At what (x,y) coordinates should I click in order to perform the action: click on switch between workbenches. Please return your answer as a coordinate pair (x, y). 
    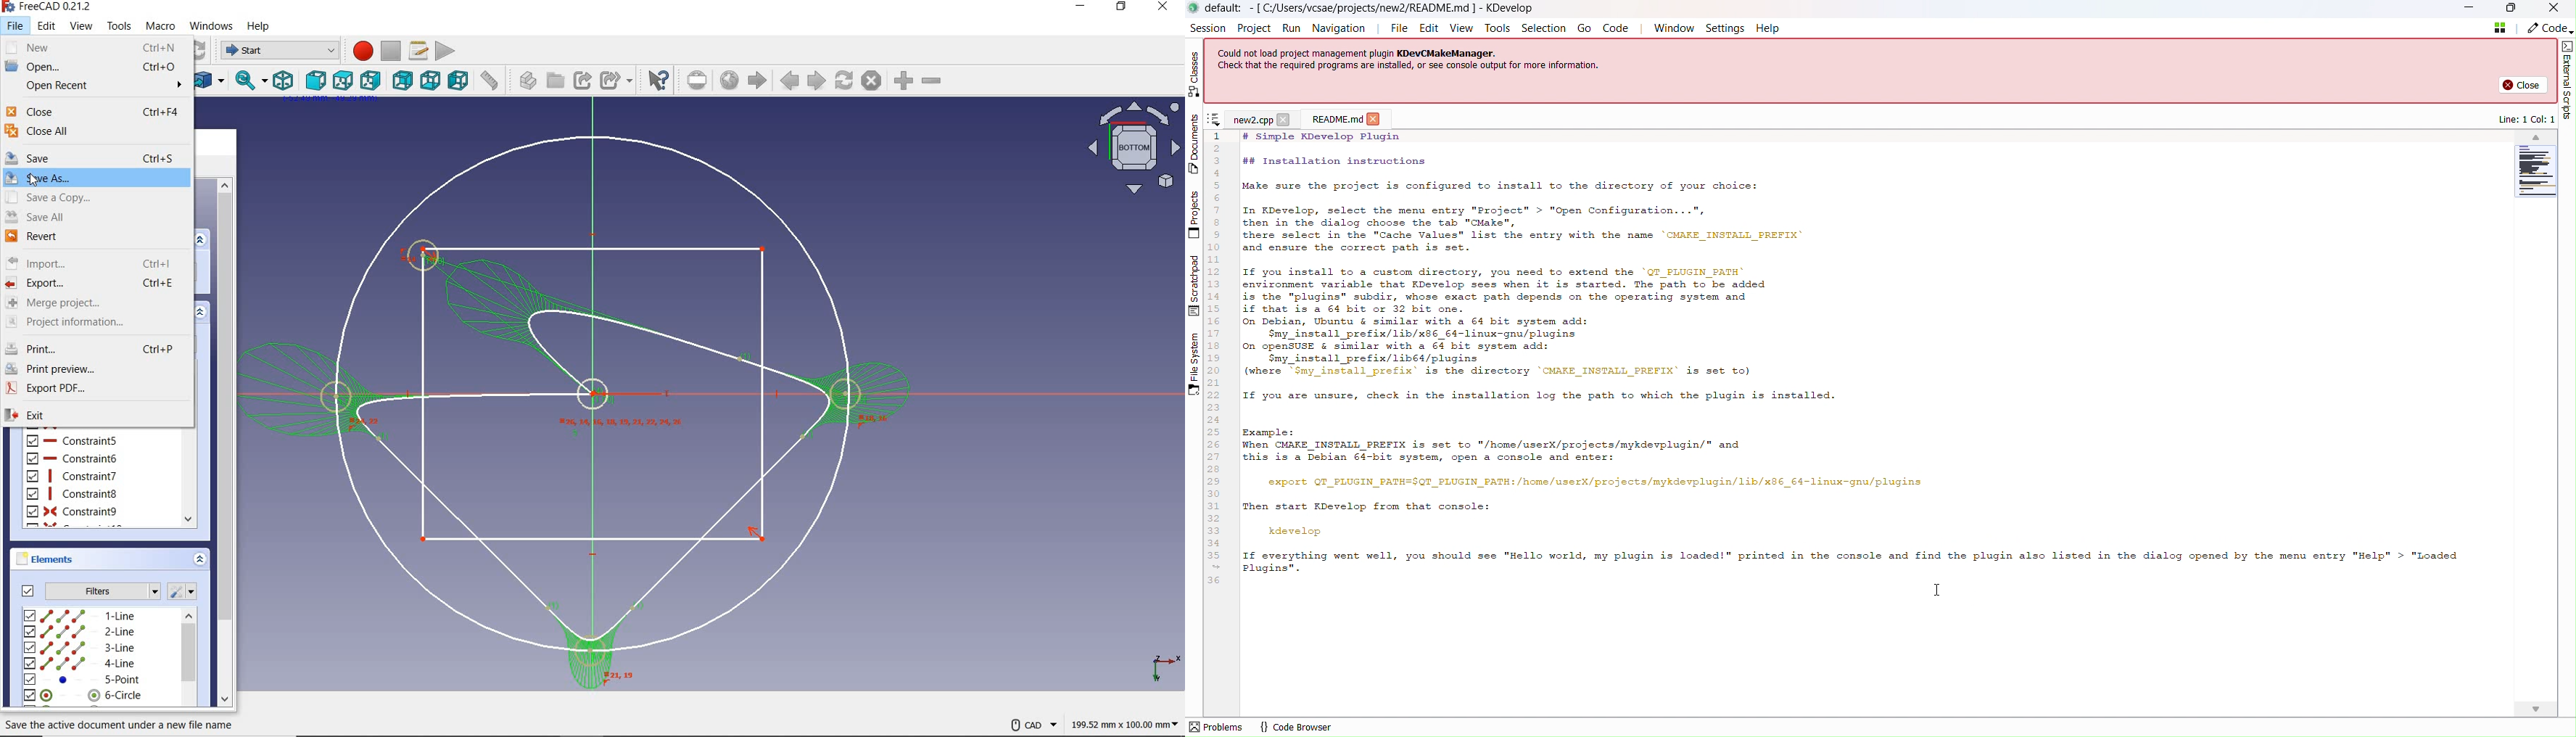
    Looking at the image, I should click on (276, 49).